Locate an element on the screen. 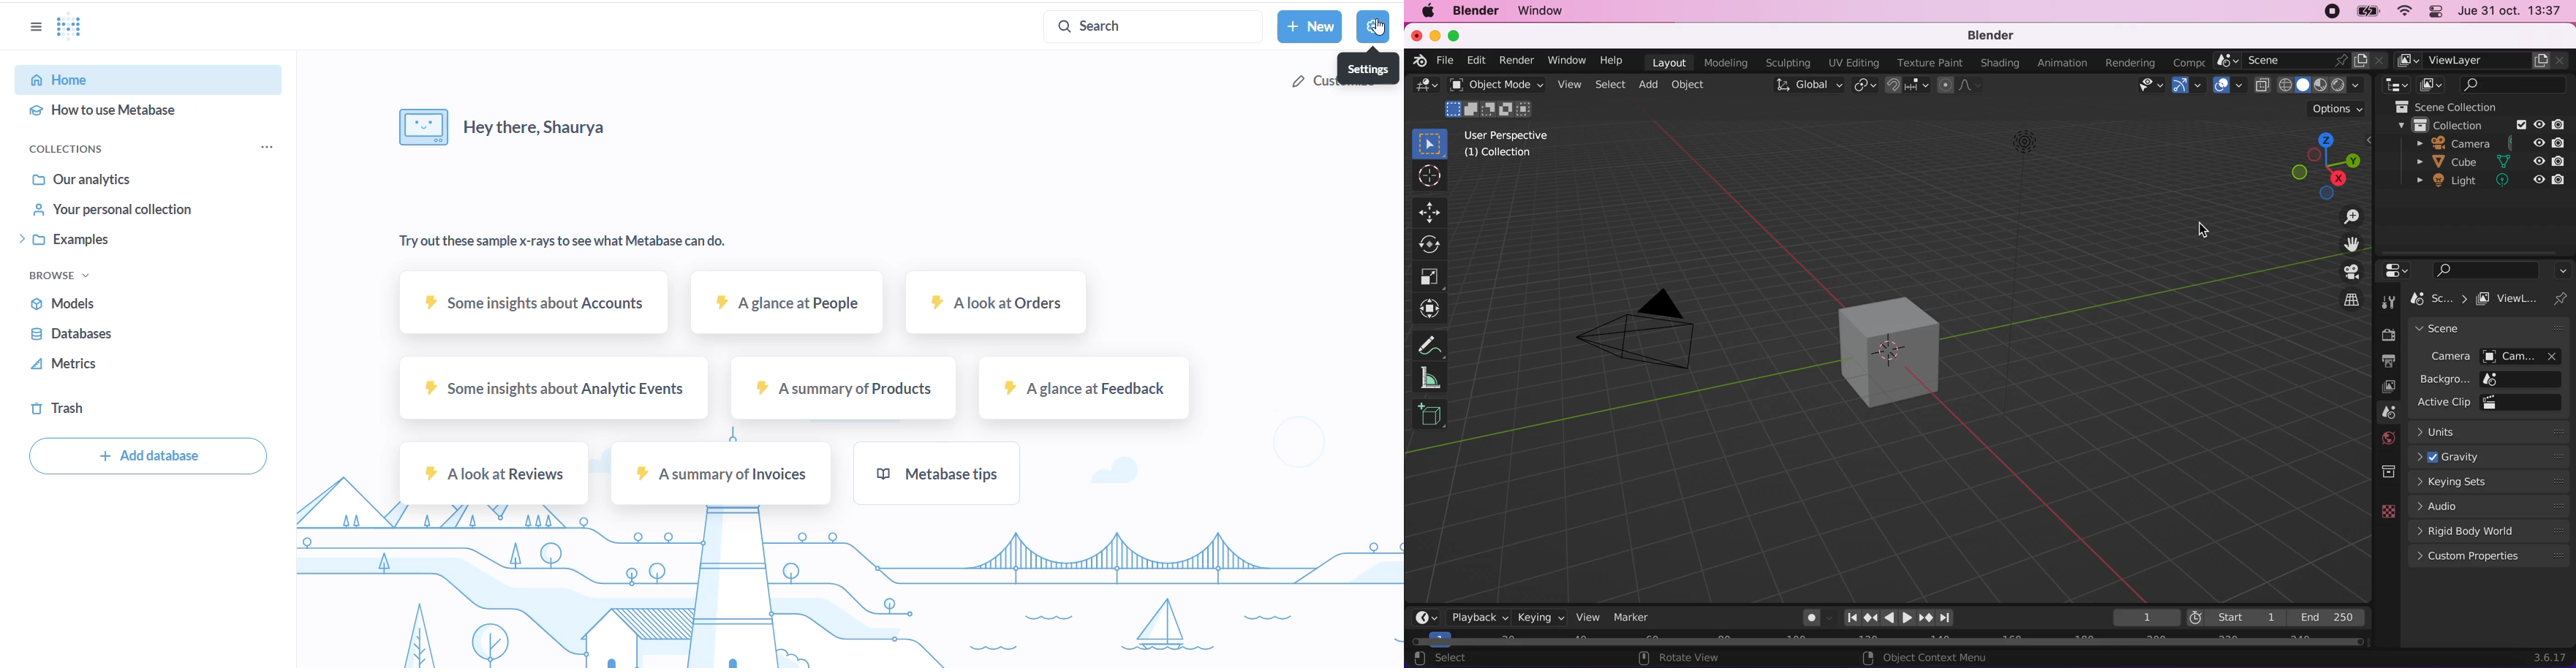 This screenshot has height=672, width=2576. render is located at coordinates (1518, 59).